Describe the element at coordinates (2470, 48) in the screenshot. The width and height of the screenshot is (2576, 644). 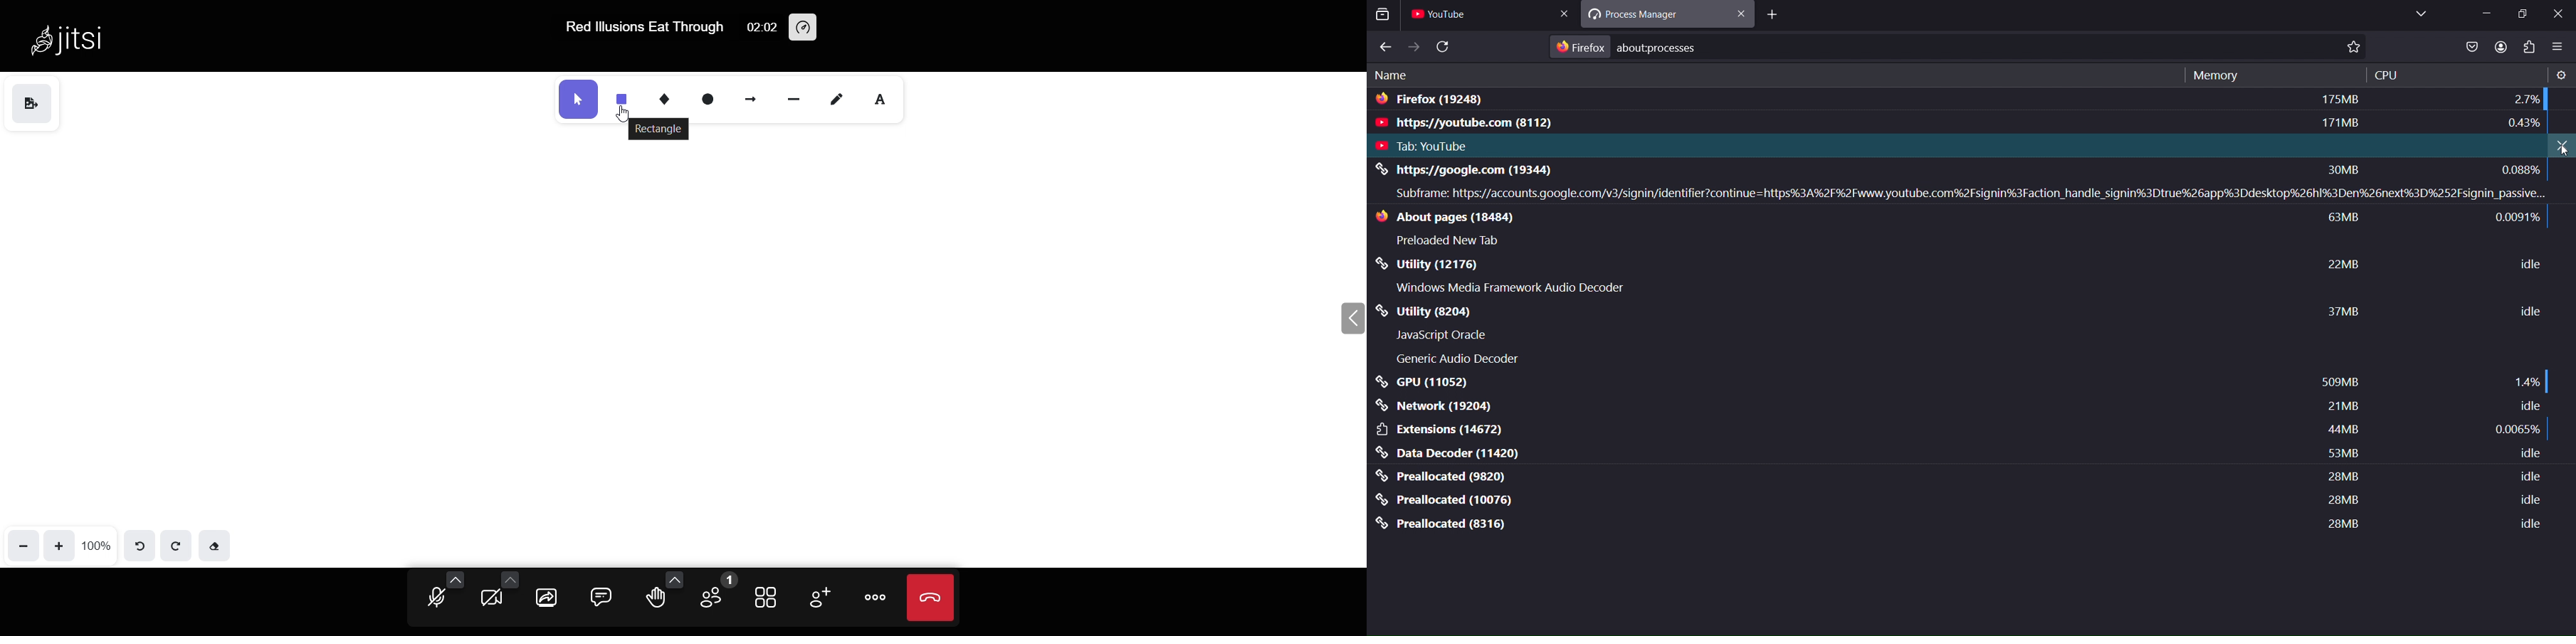
I see `list` at that location.